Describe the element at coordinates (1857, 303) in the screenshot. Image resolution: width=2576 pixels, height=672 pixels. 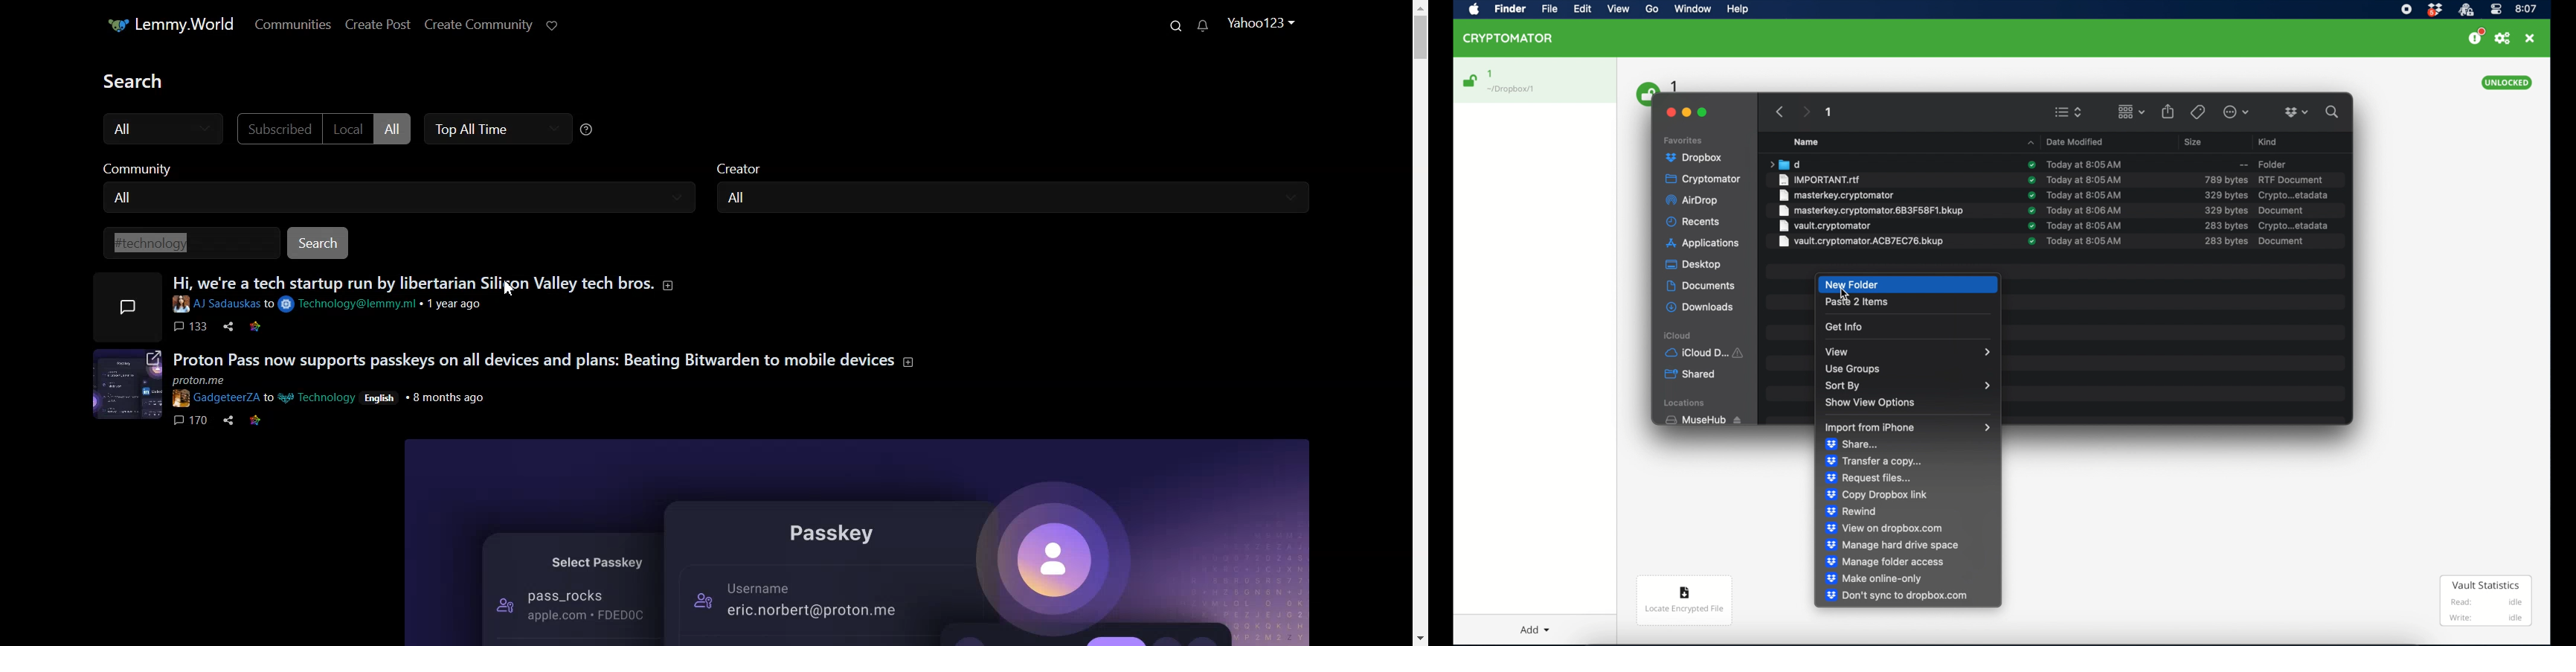
I see `paste 2 items` at that location.